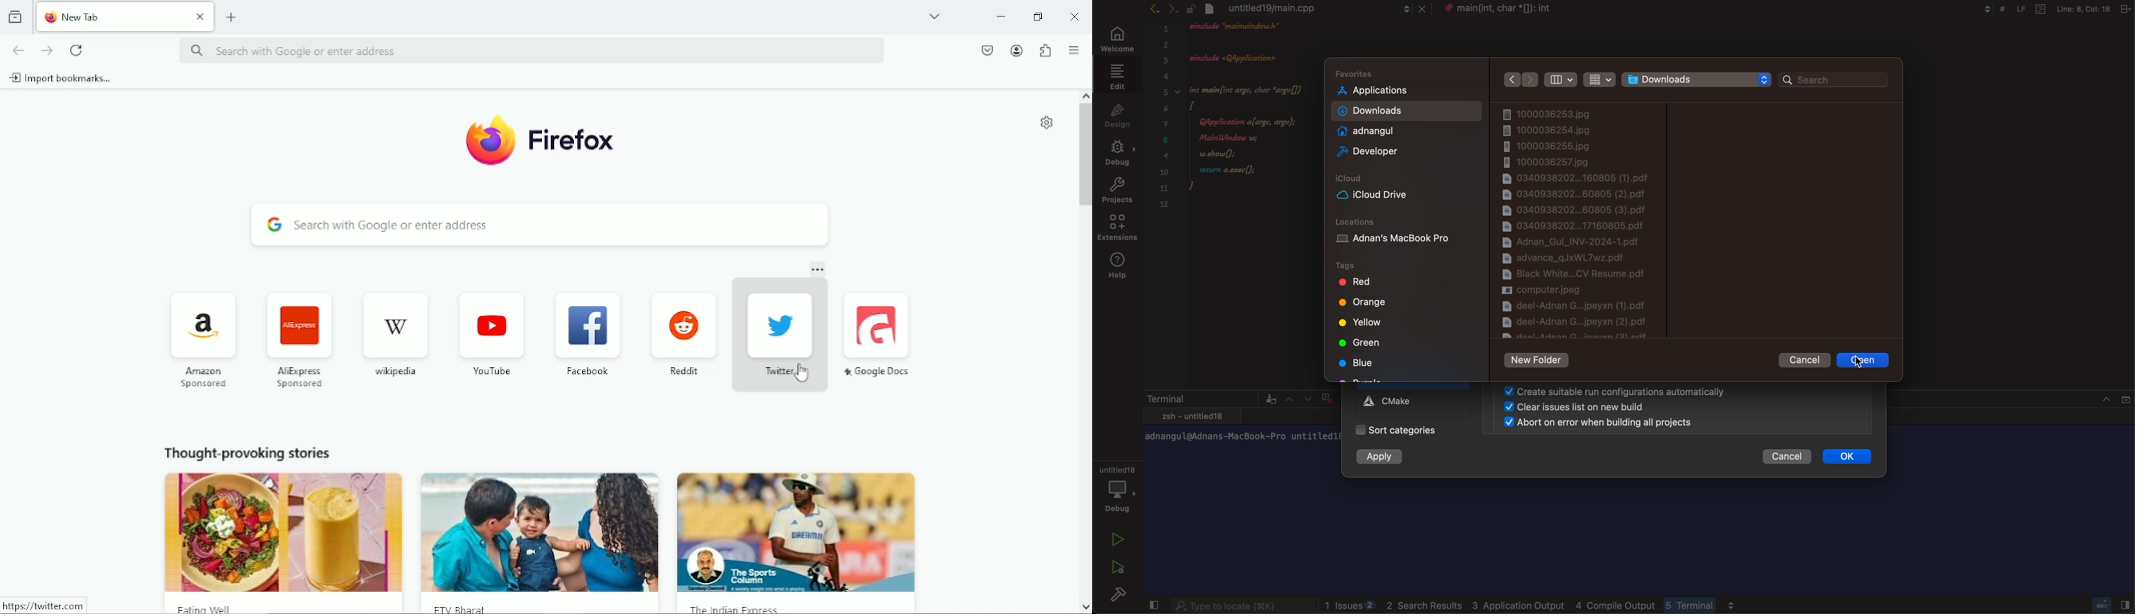  Describe the element at coordinates (2109, 604) in the screenshot. I see `close slidebar` at that location.